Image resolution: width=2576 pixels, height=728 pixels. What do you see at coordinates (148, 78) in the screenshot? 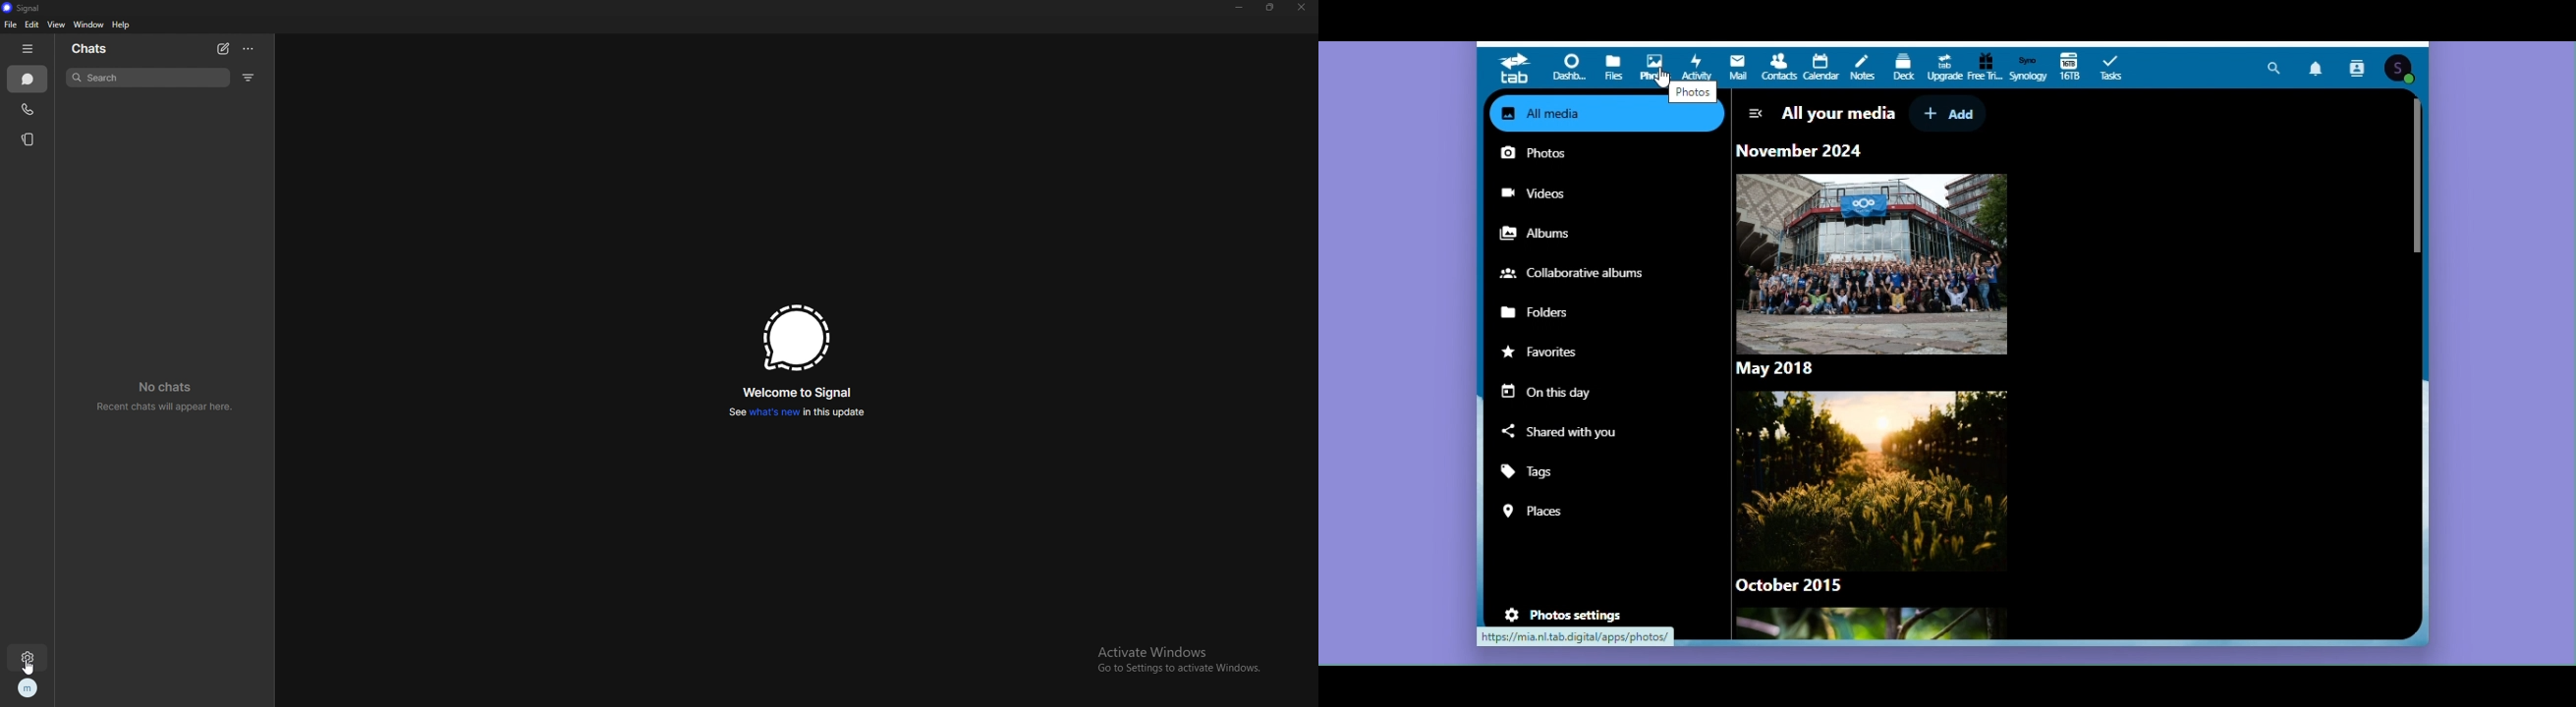
I see `search` at bounding box center [148, 78].